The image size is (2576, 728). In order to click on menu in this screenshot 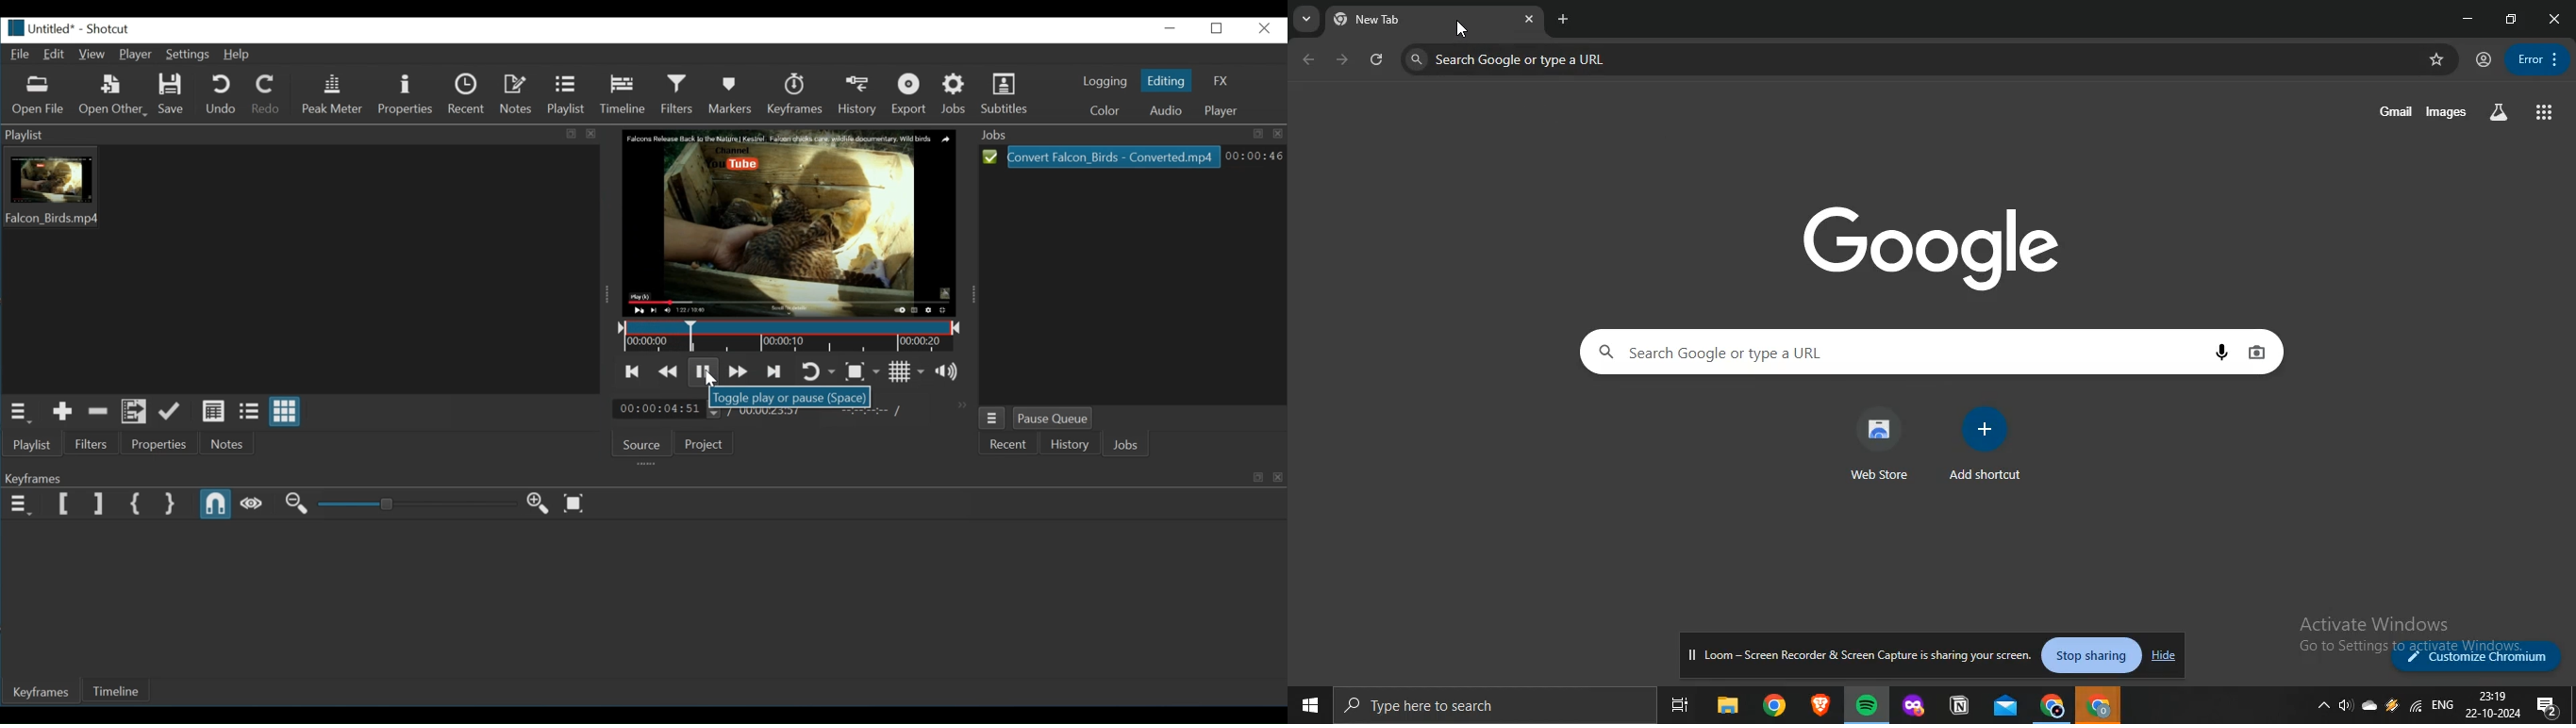, I will do `click(2534, 58)`.